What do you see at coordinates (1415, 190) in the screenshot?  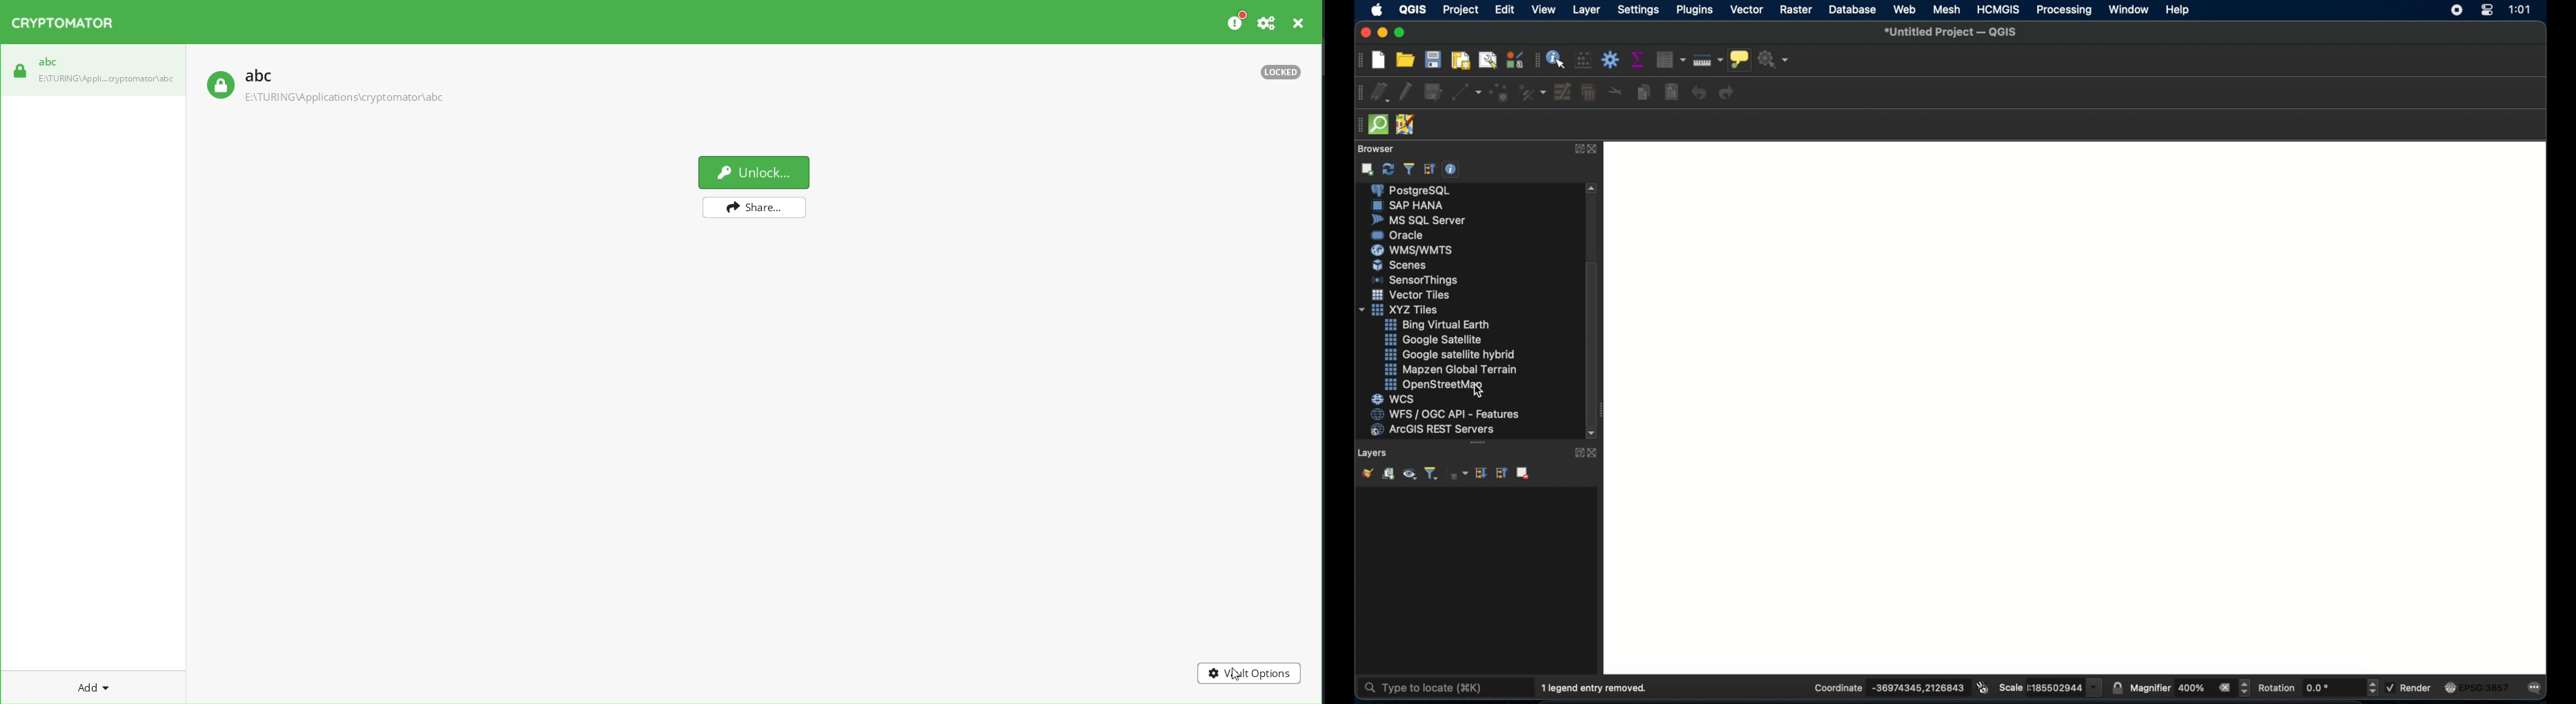 I see `postgre sql` at bounding box center [1415, 190].